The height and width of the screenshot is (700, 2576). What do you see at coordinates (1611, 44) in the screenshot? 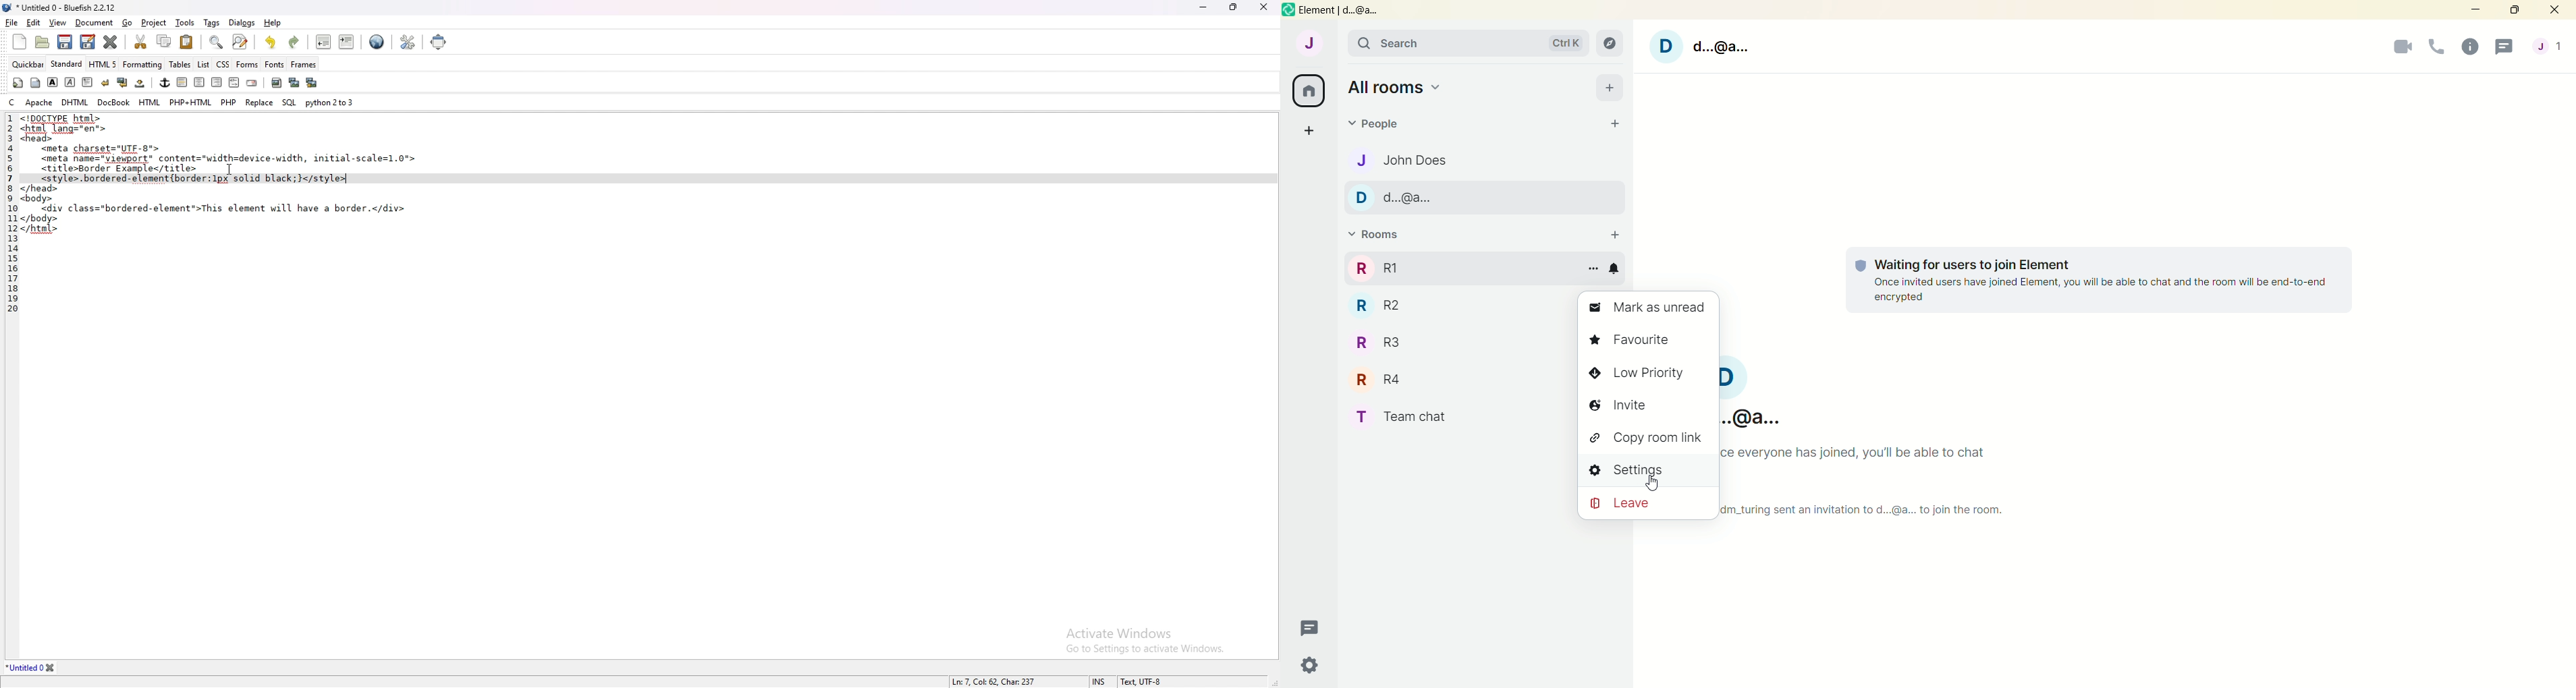
I see `explore rooms` at bounding box center [1611, 44].